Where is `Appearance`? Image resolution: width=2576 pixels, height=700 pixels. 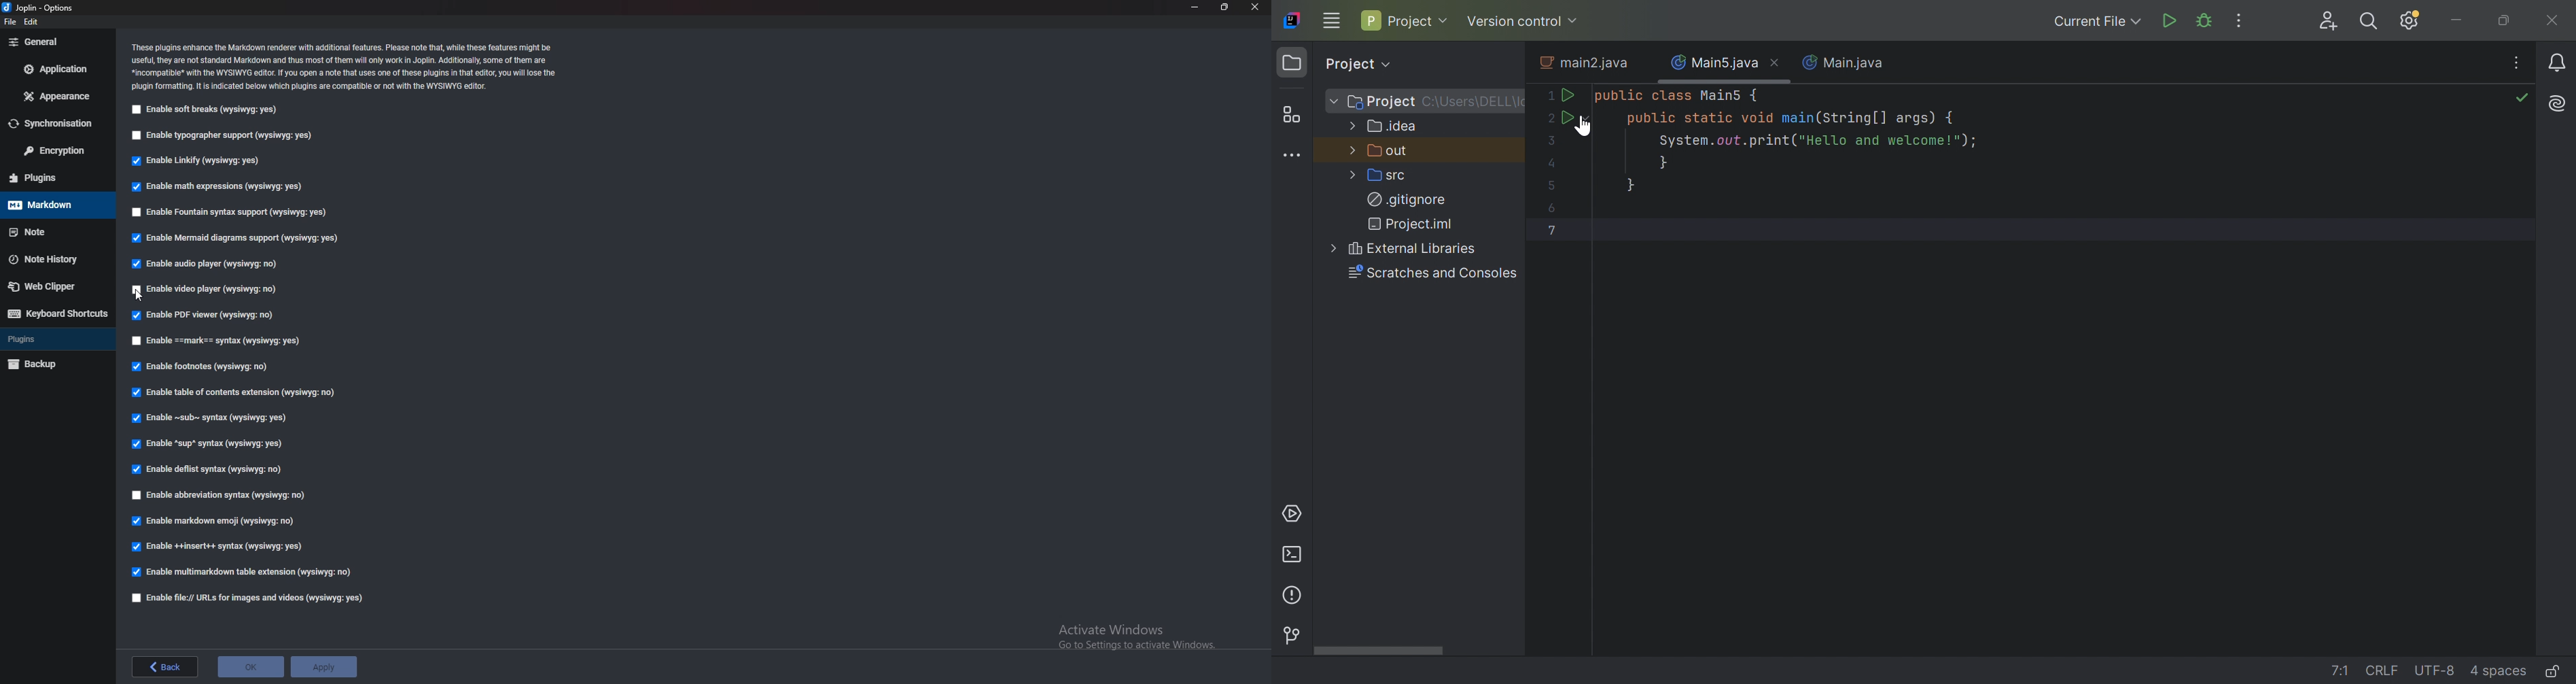
Appearance is located at coordinates (56, 97).